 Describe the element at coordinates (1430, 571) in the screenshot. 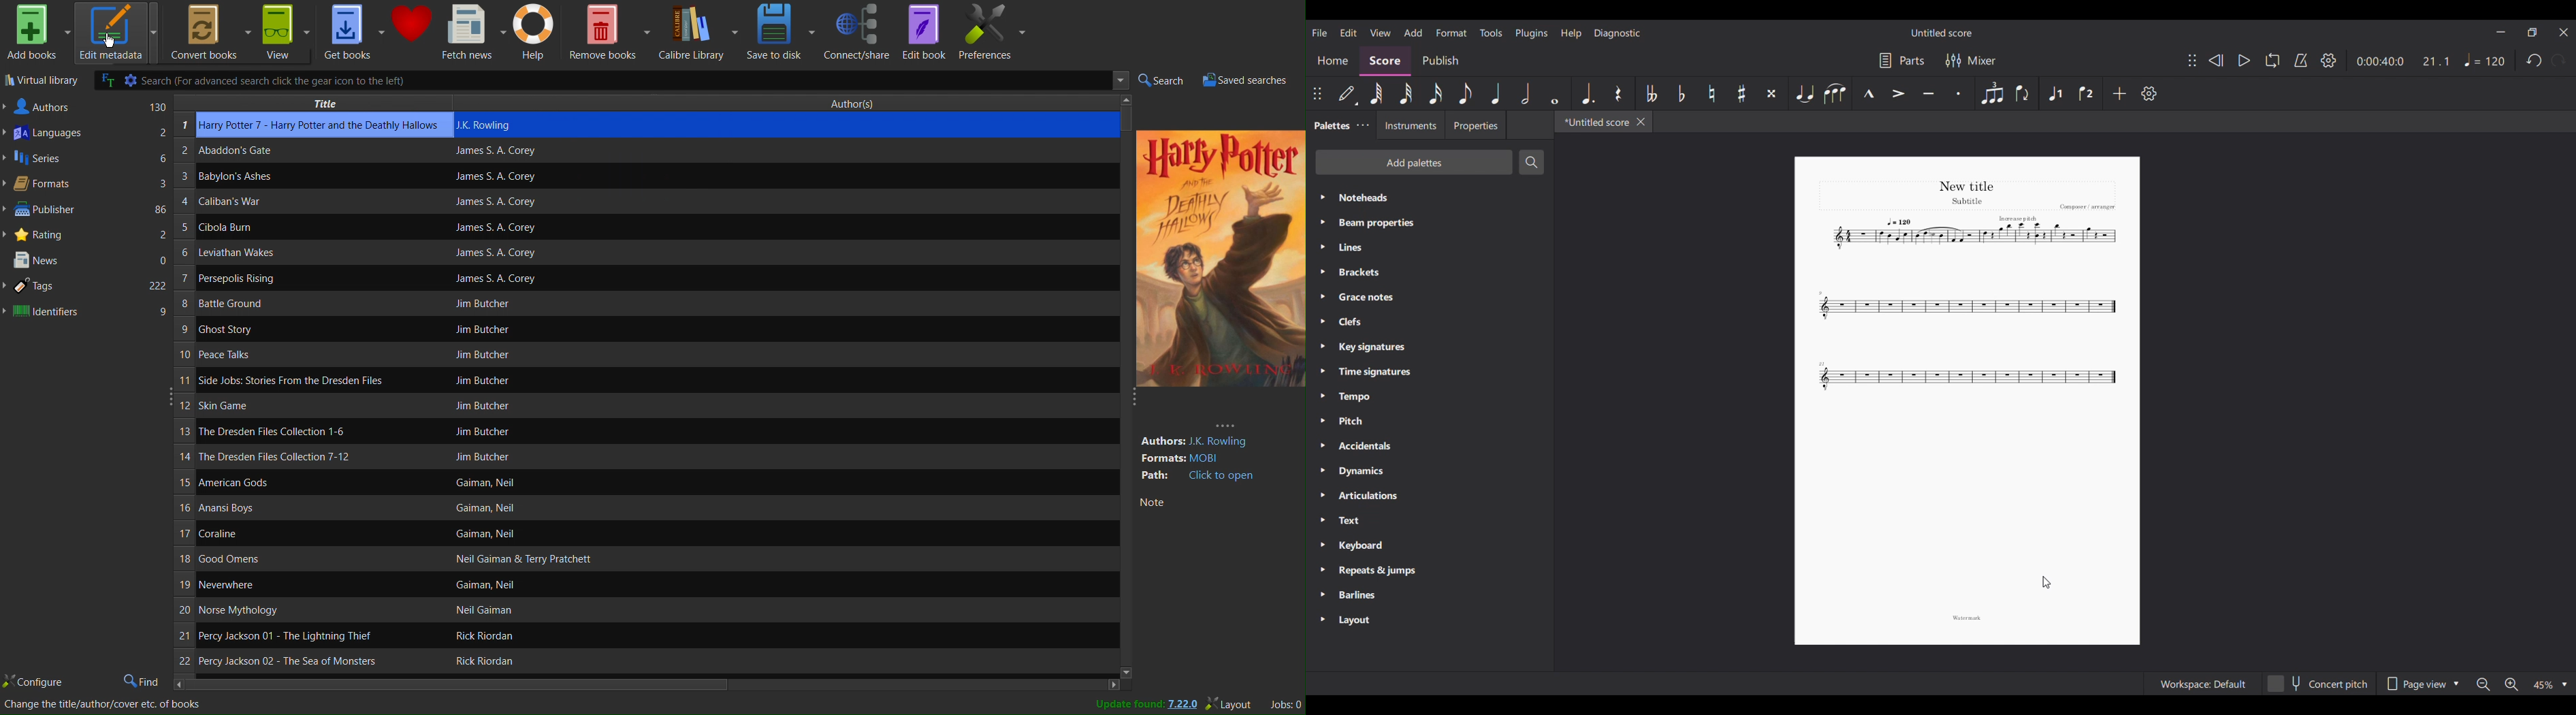

I see `Repeats & jumps` at that location.